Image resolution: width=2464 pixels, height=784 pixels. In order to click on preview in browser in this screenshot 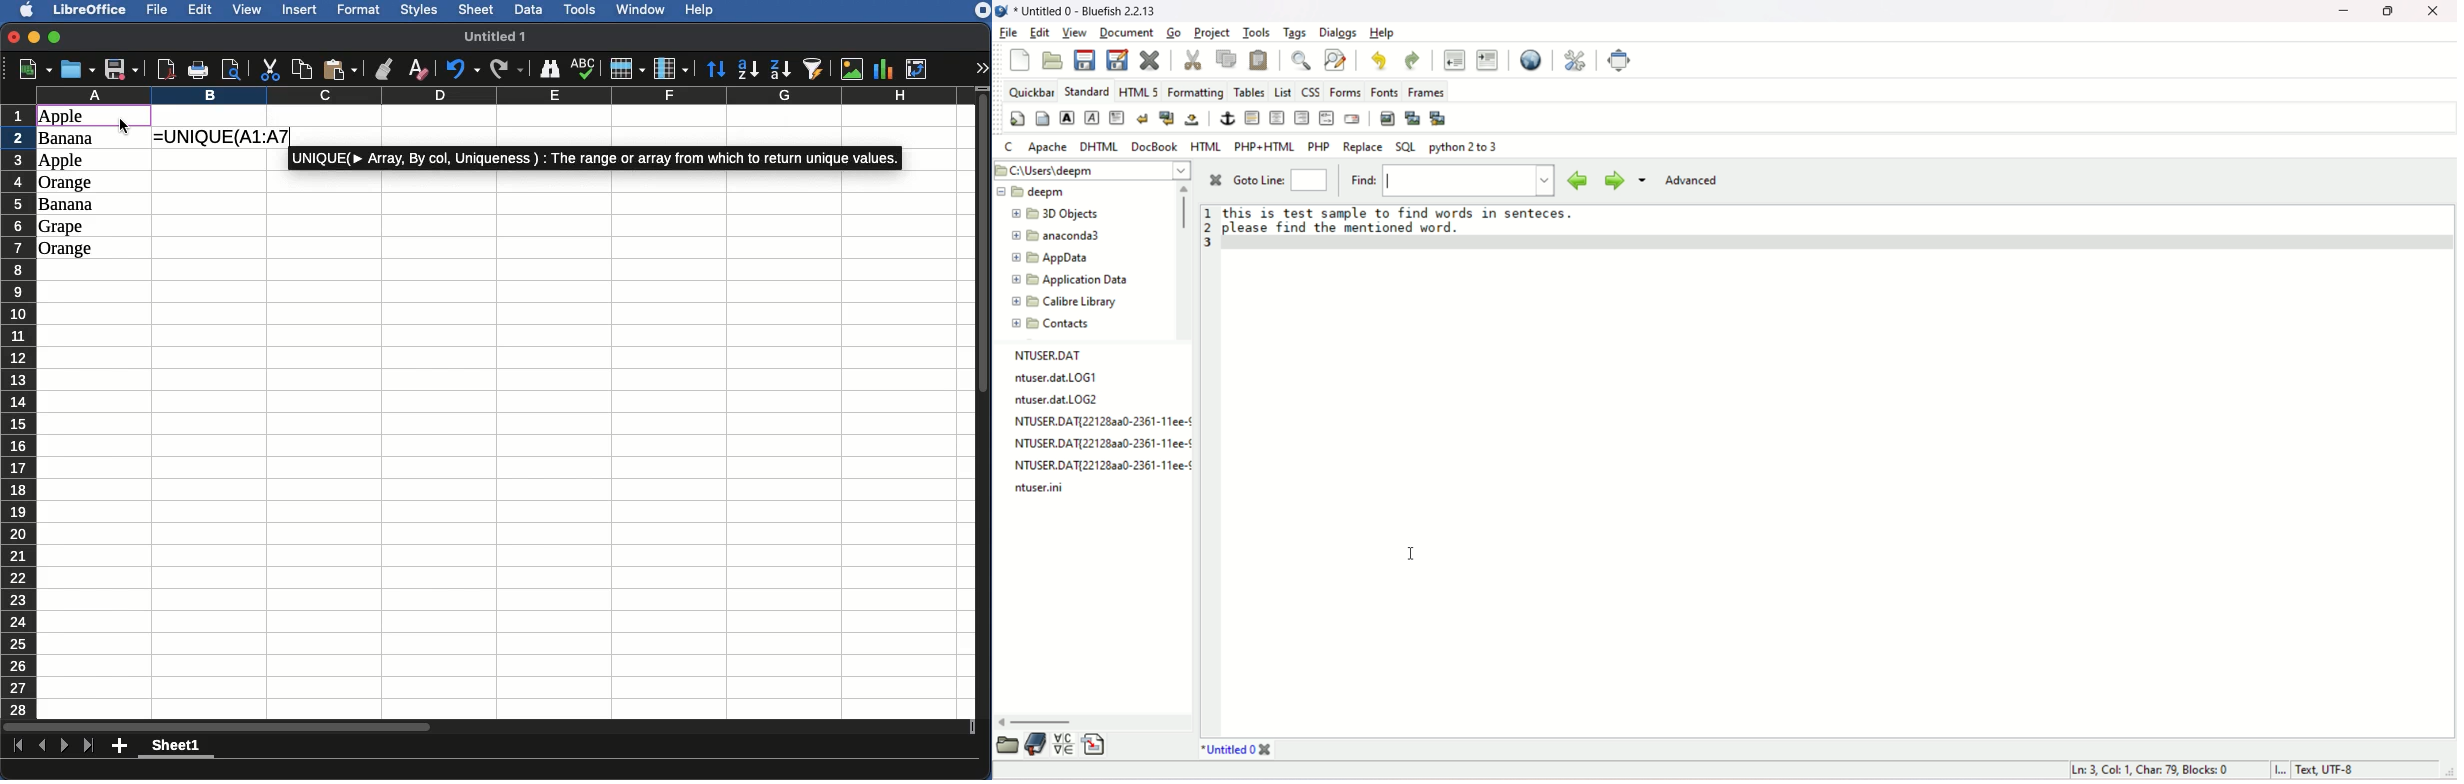, I will do `click(1529, 59)`.